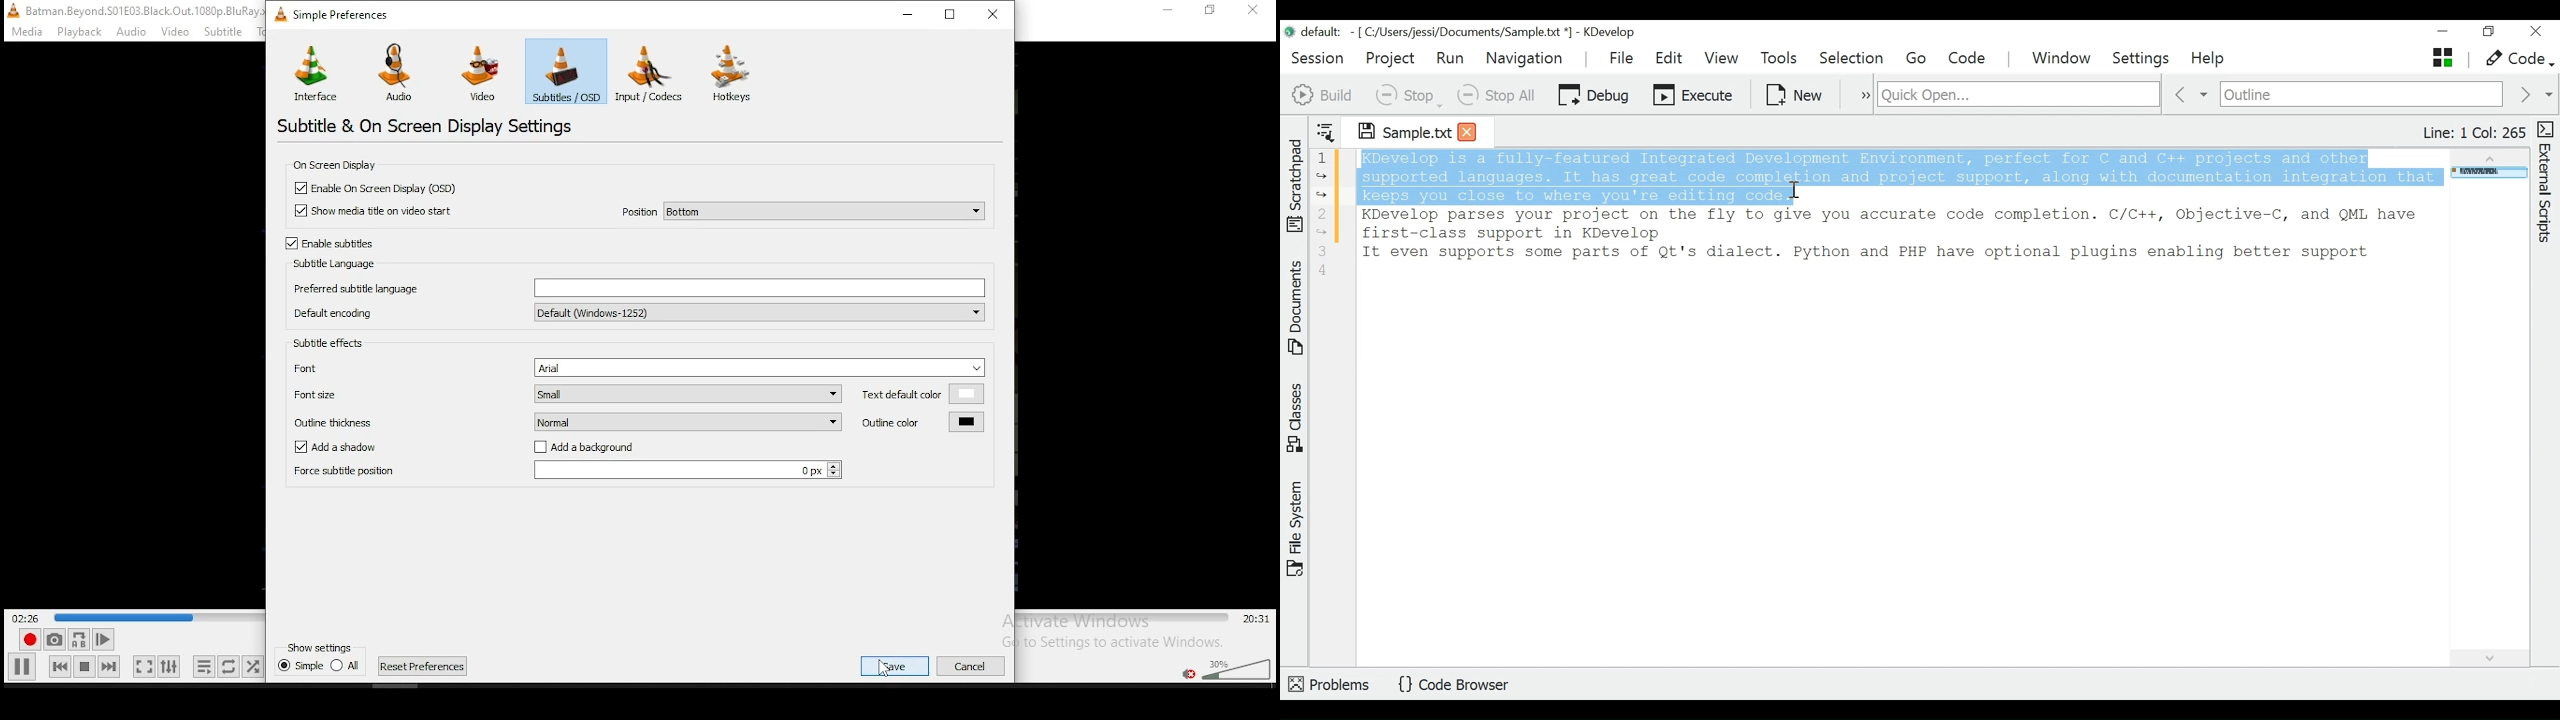 The width and height of the screenshot is (2576, 728). I want to click on mute/unmute, so click(1187, 673).